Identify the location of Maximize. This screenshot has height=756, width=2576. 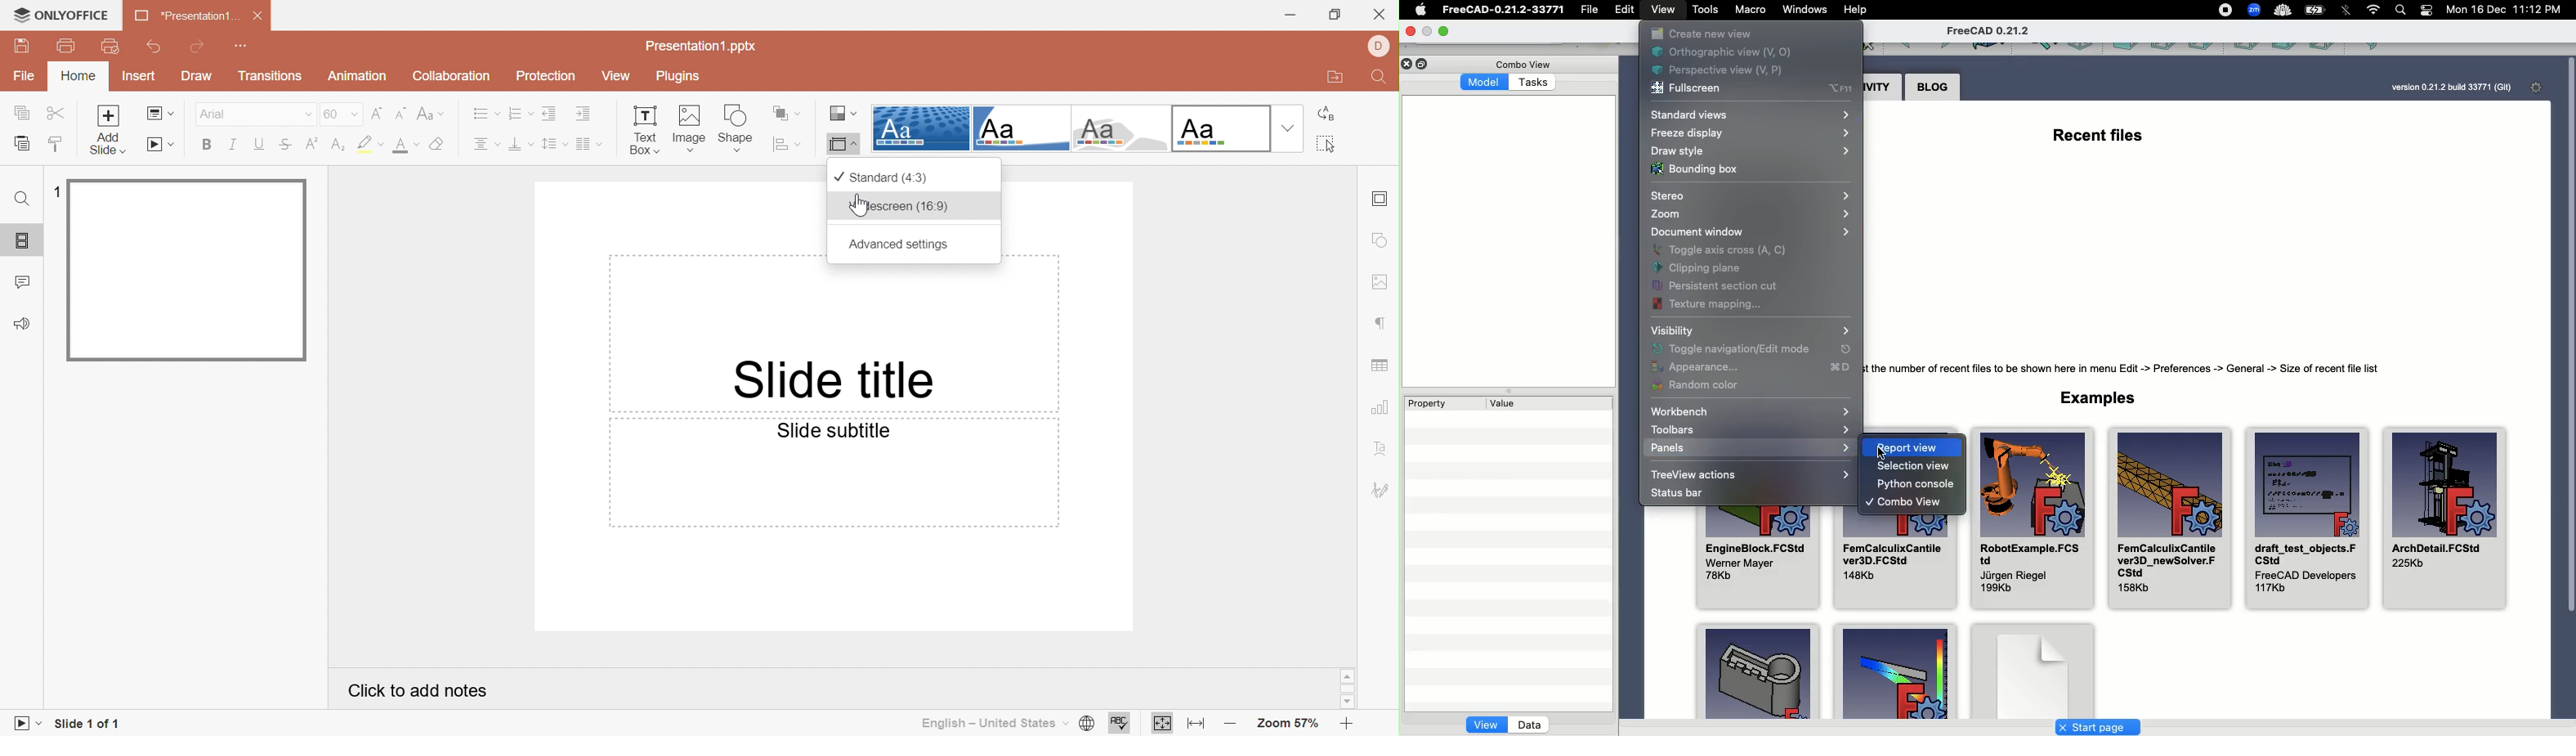
(1444, 30).